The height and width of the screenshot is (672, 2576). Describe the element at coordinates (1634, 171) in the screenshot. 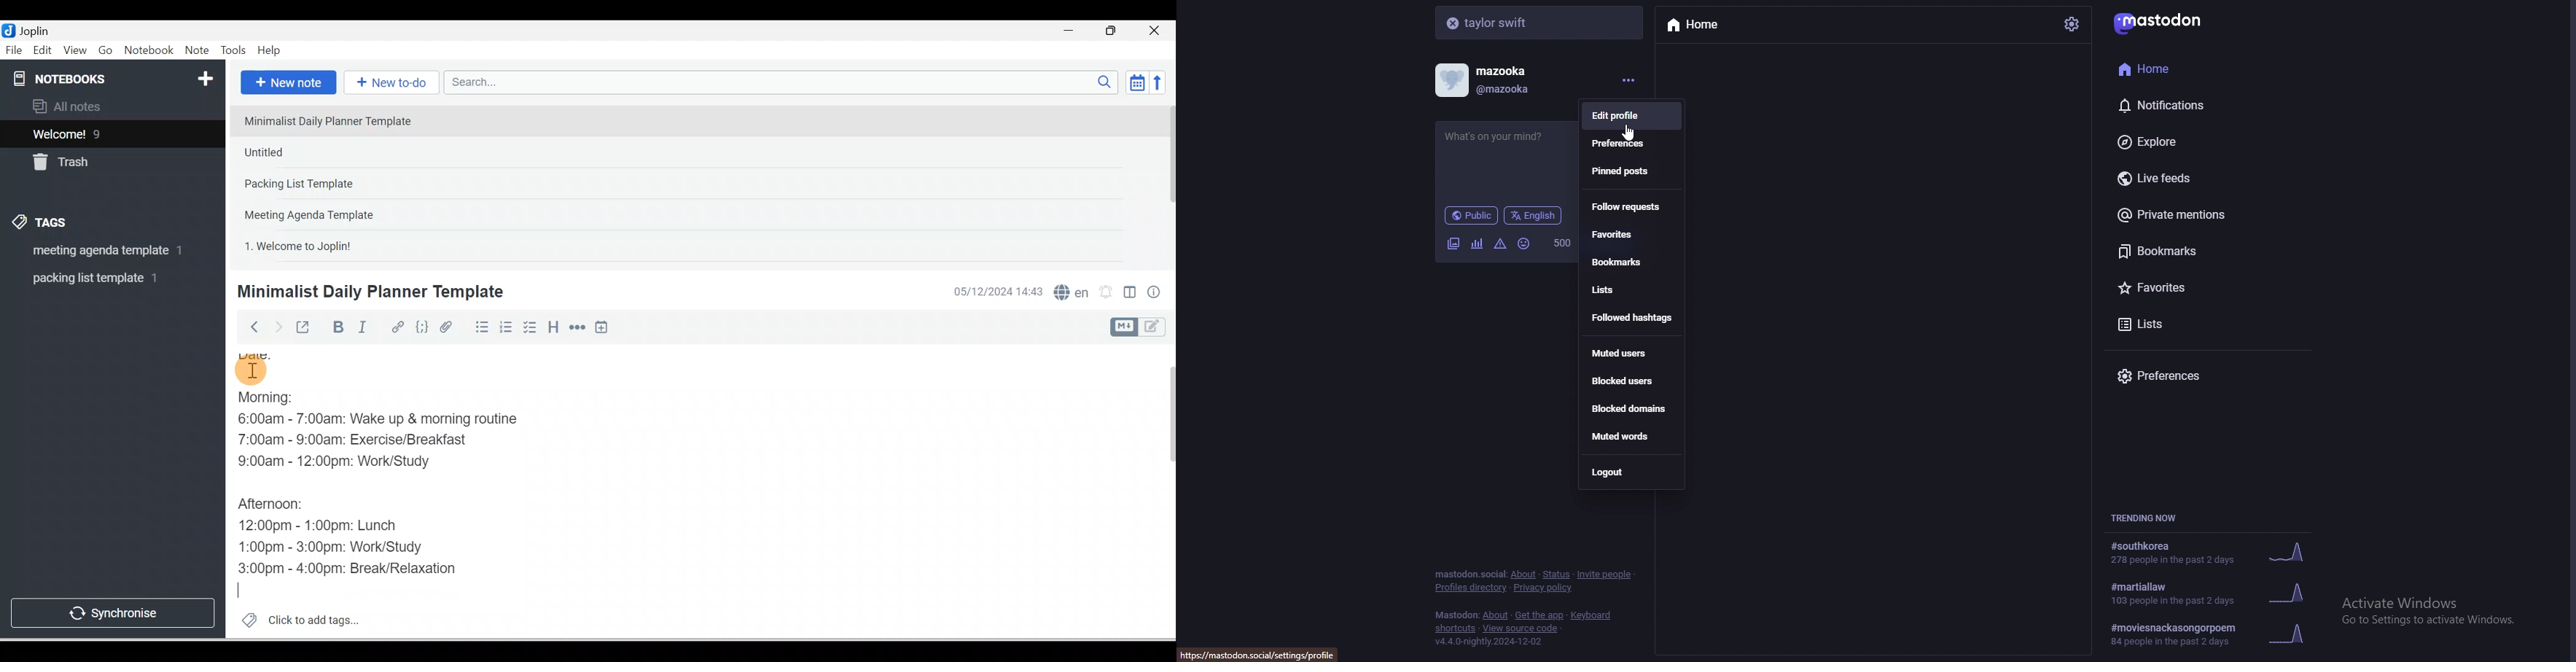

I see `pinned posts` at that location.